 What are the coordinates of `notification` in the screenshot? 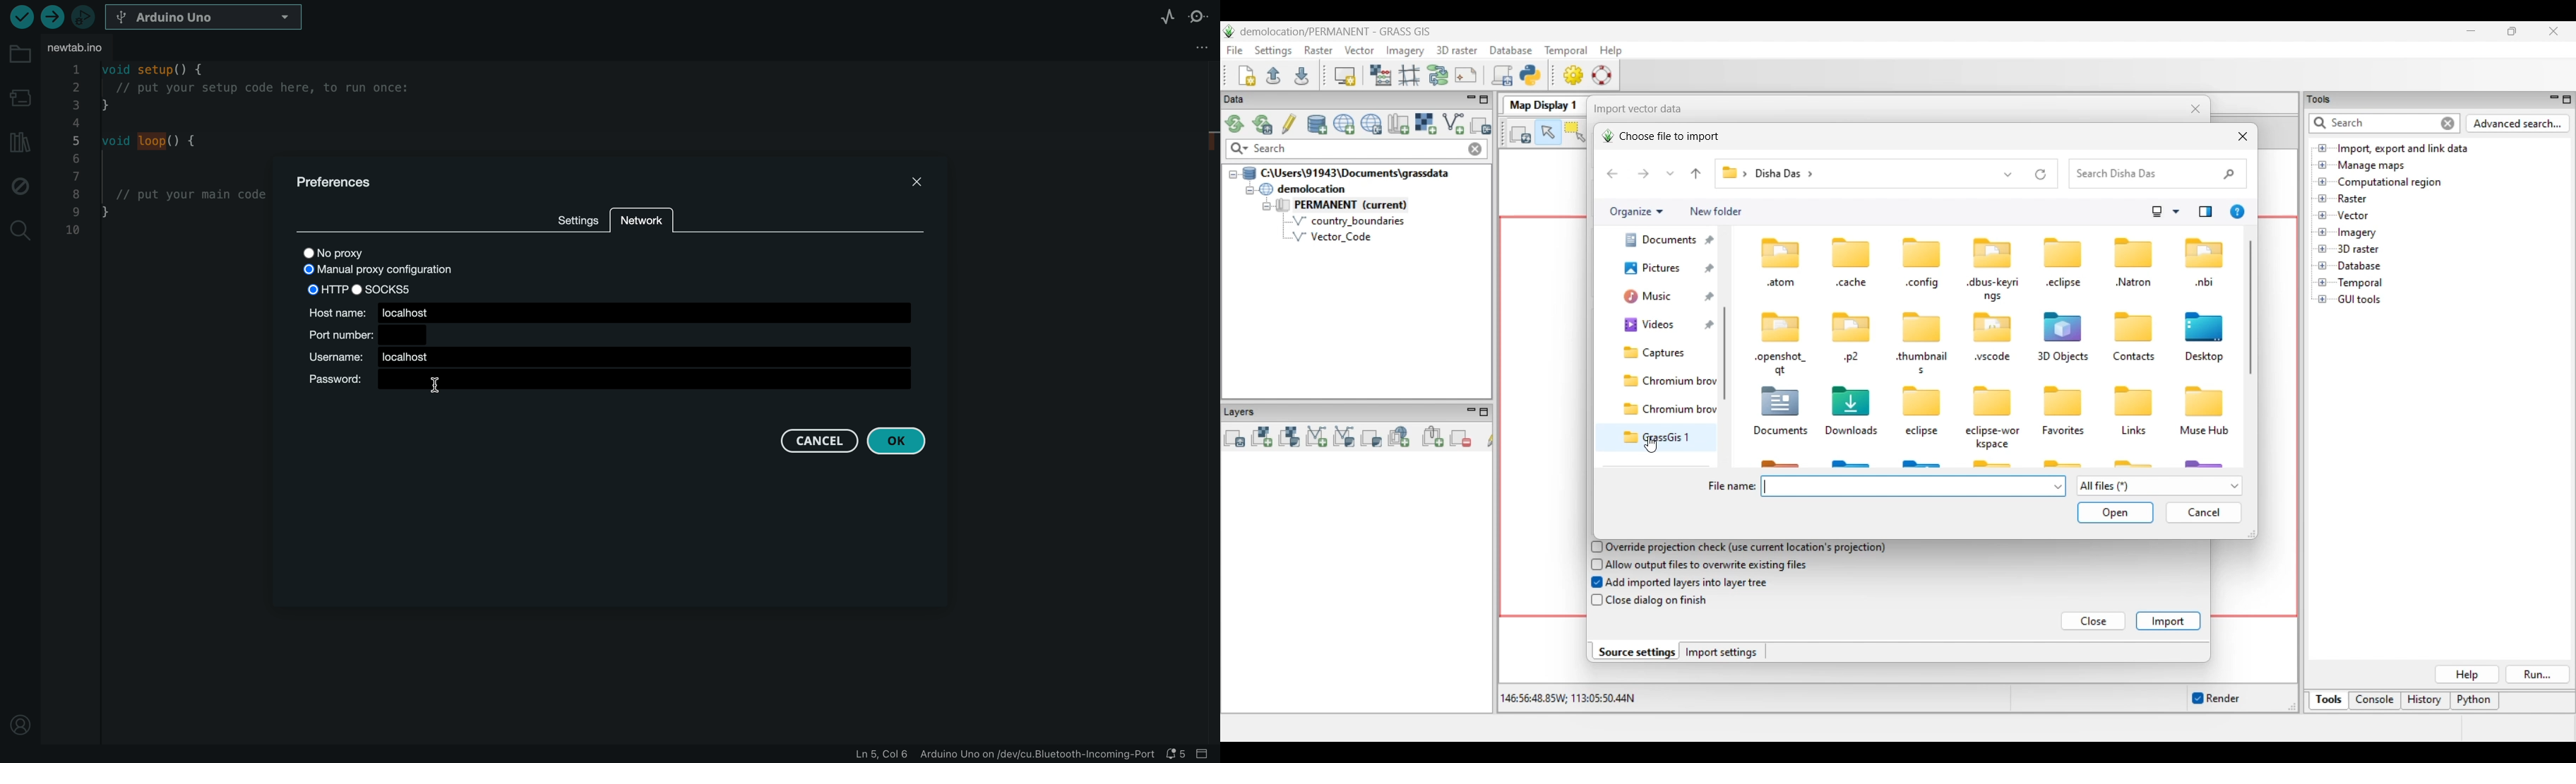 It's located at (1177, 753).